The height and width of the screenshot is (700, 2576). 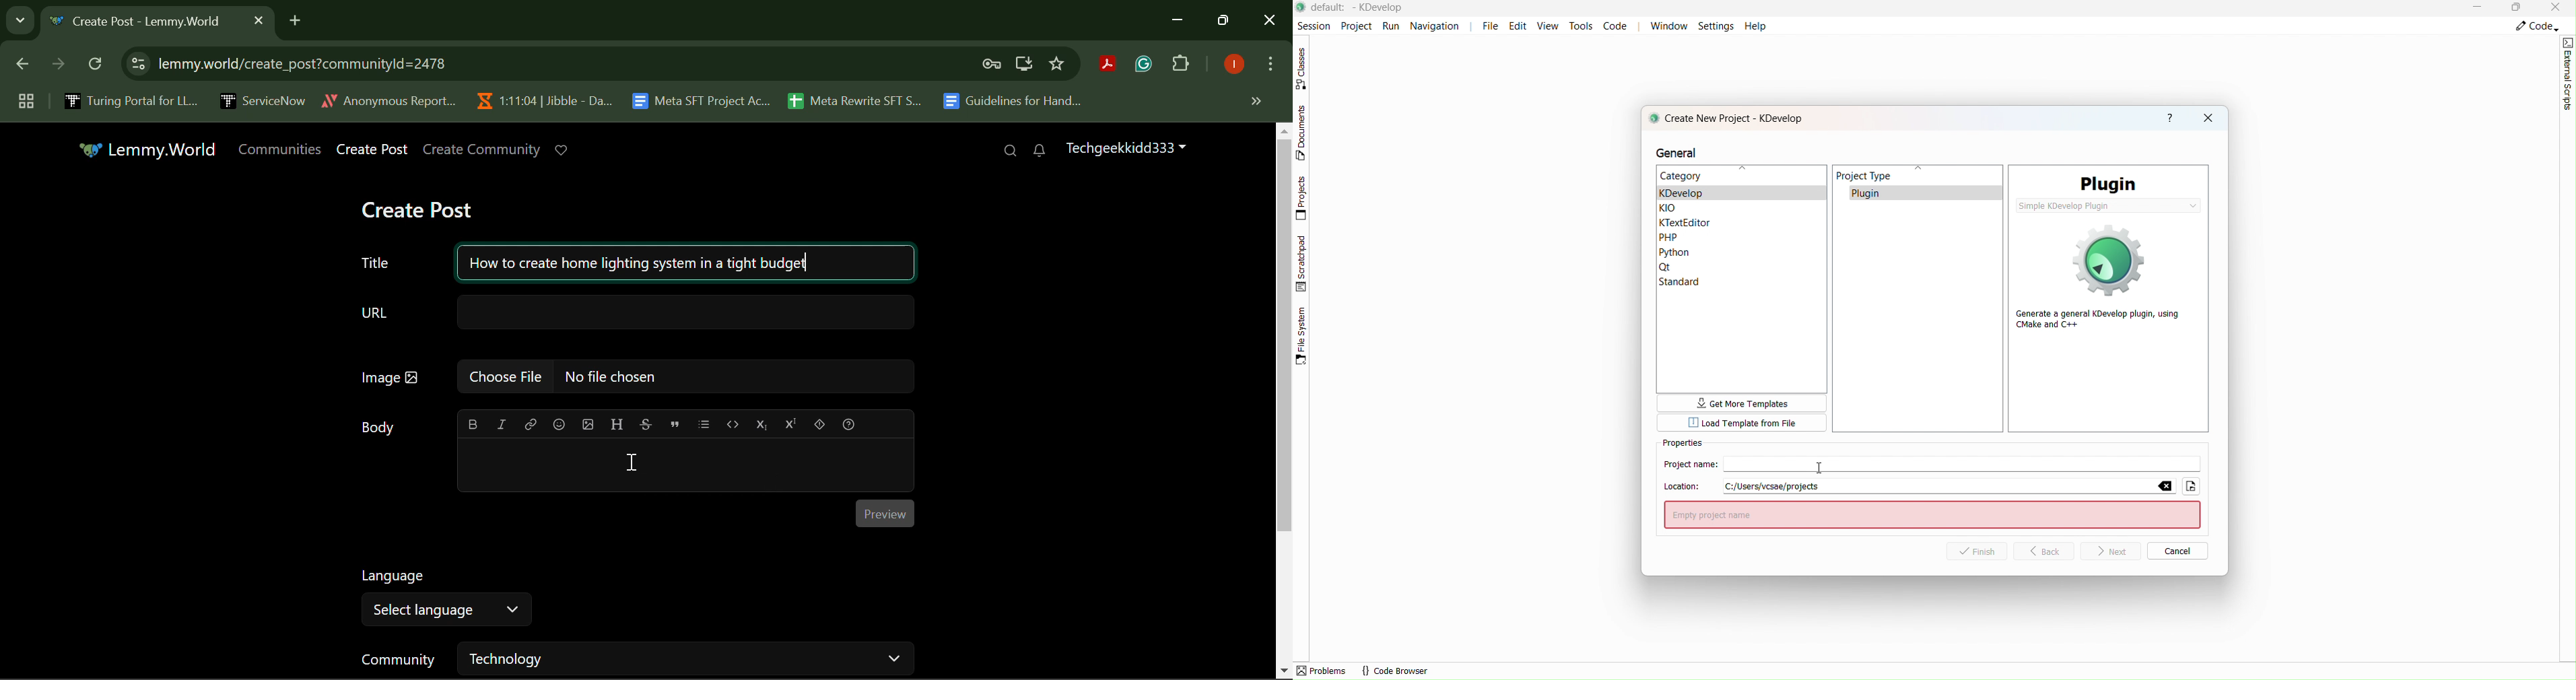 I want to click on Community Selection Filter , so click(x=635, y=658).